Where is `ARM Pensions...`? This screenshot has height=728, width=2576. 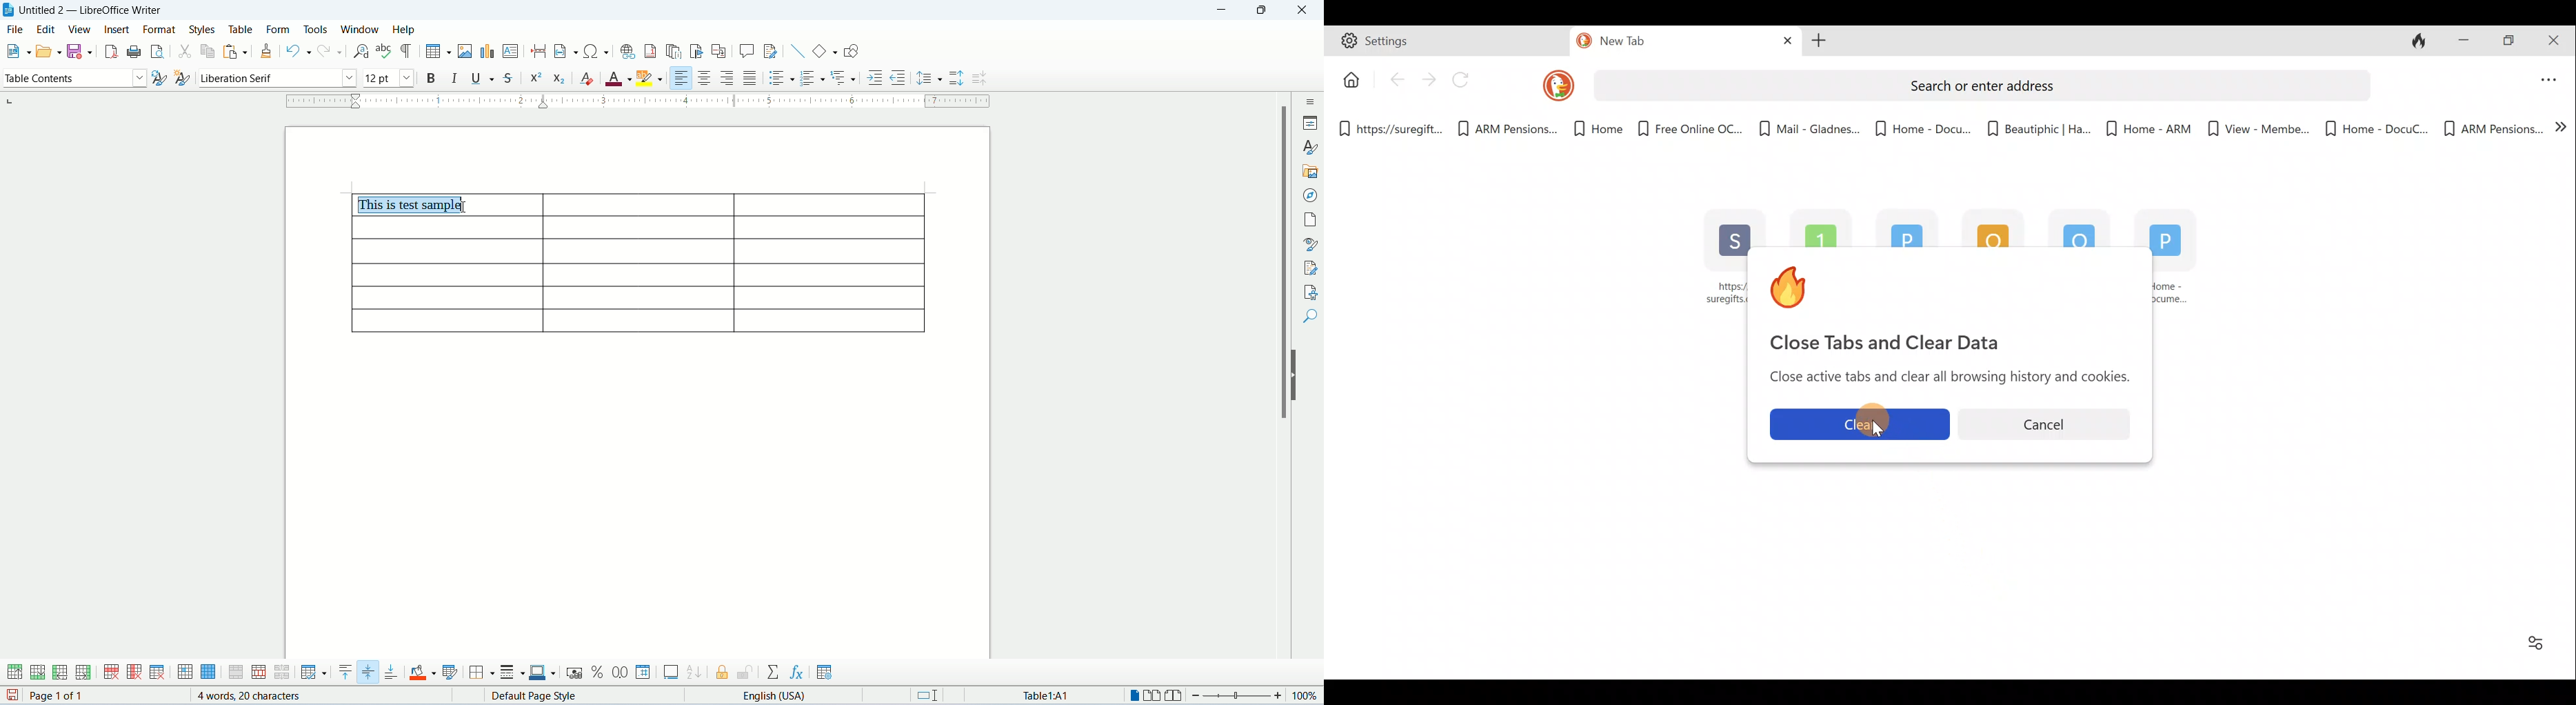
ARM Pensions... is located at coordinates (2493, 127).